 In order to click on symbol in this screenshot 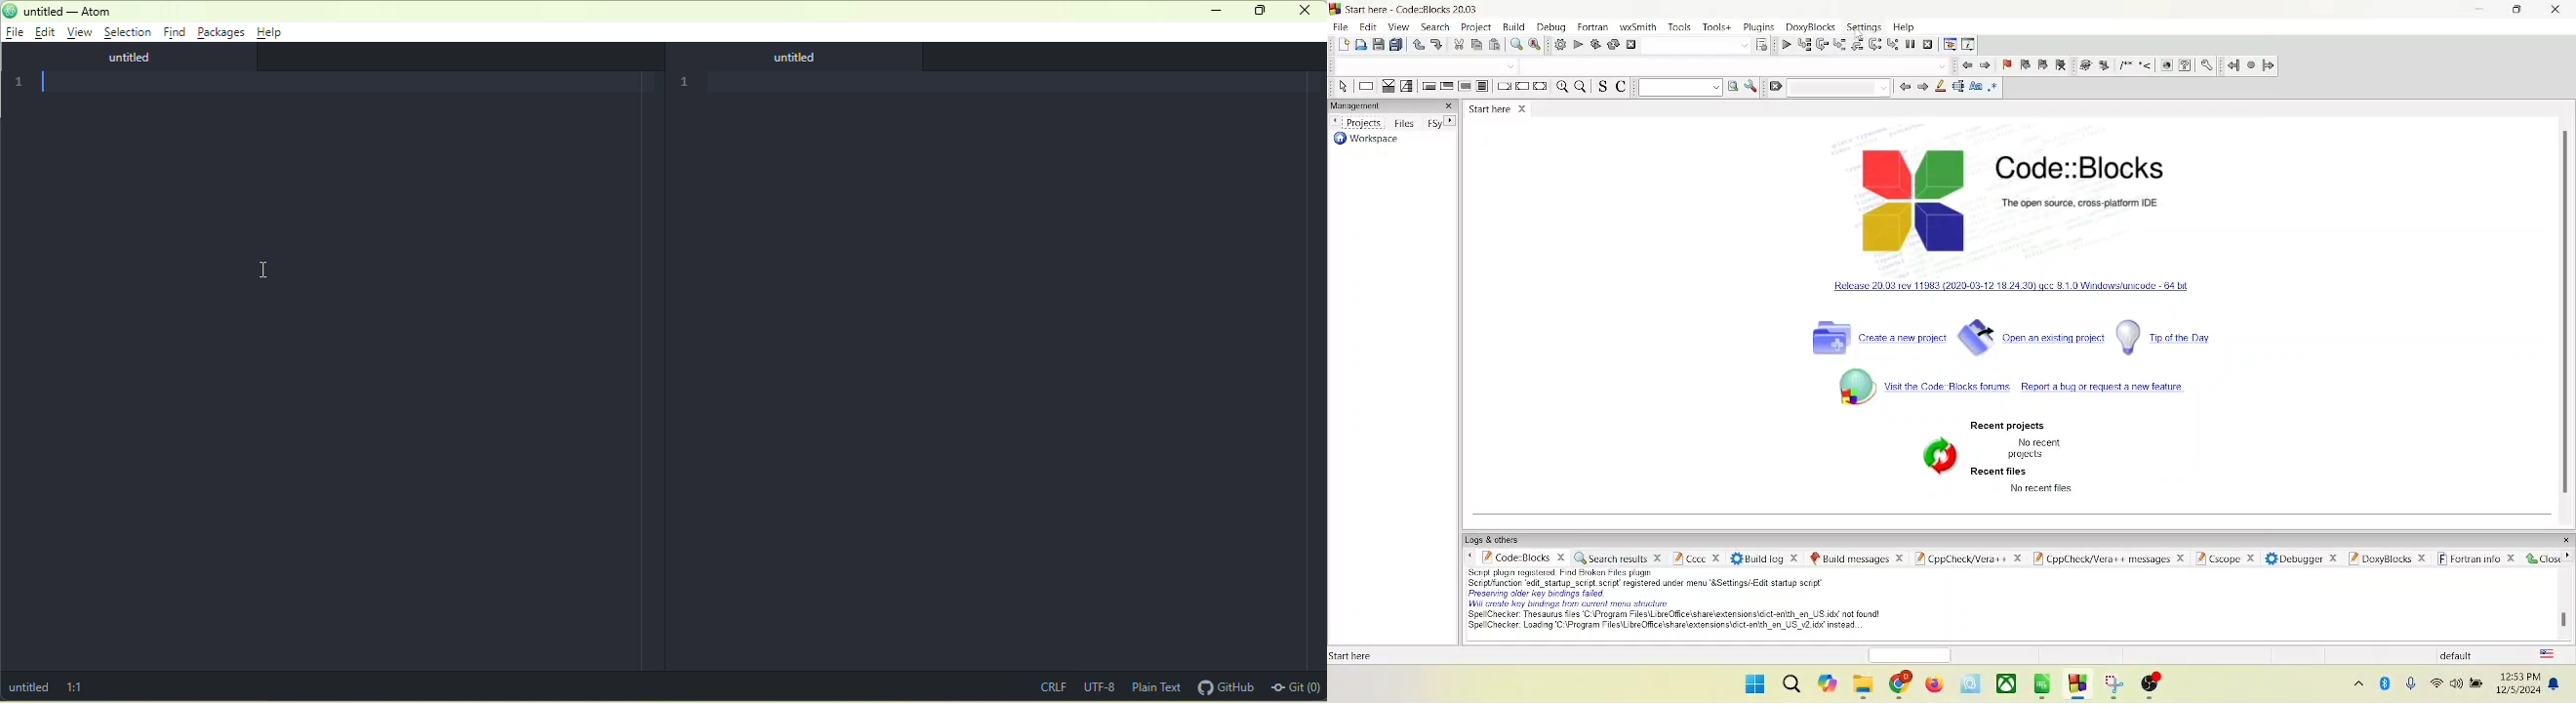, I will do `click(1847, 387)`.